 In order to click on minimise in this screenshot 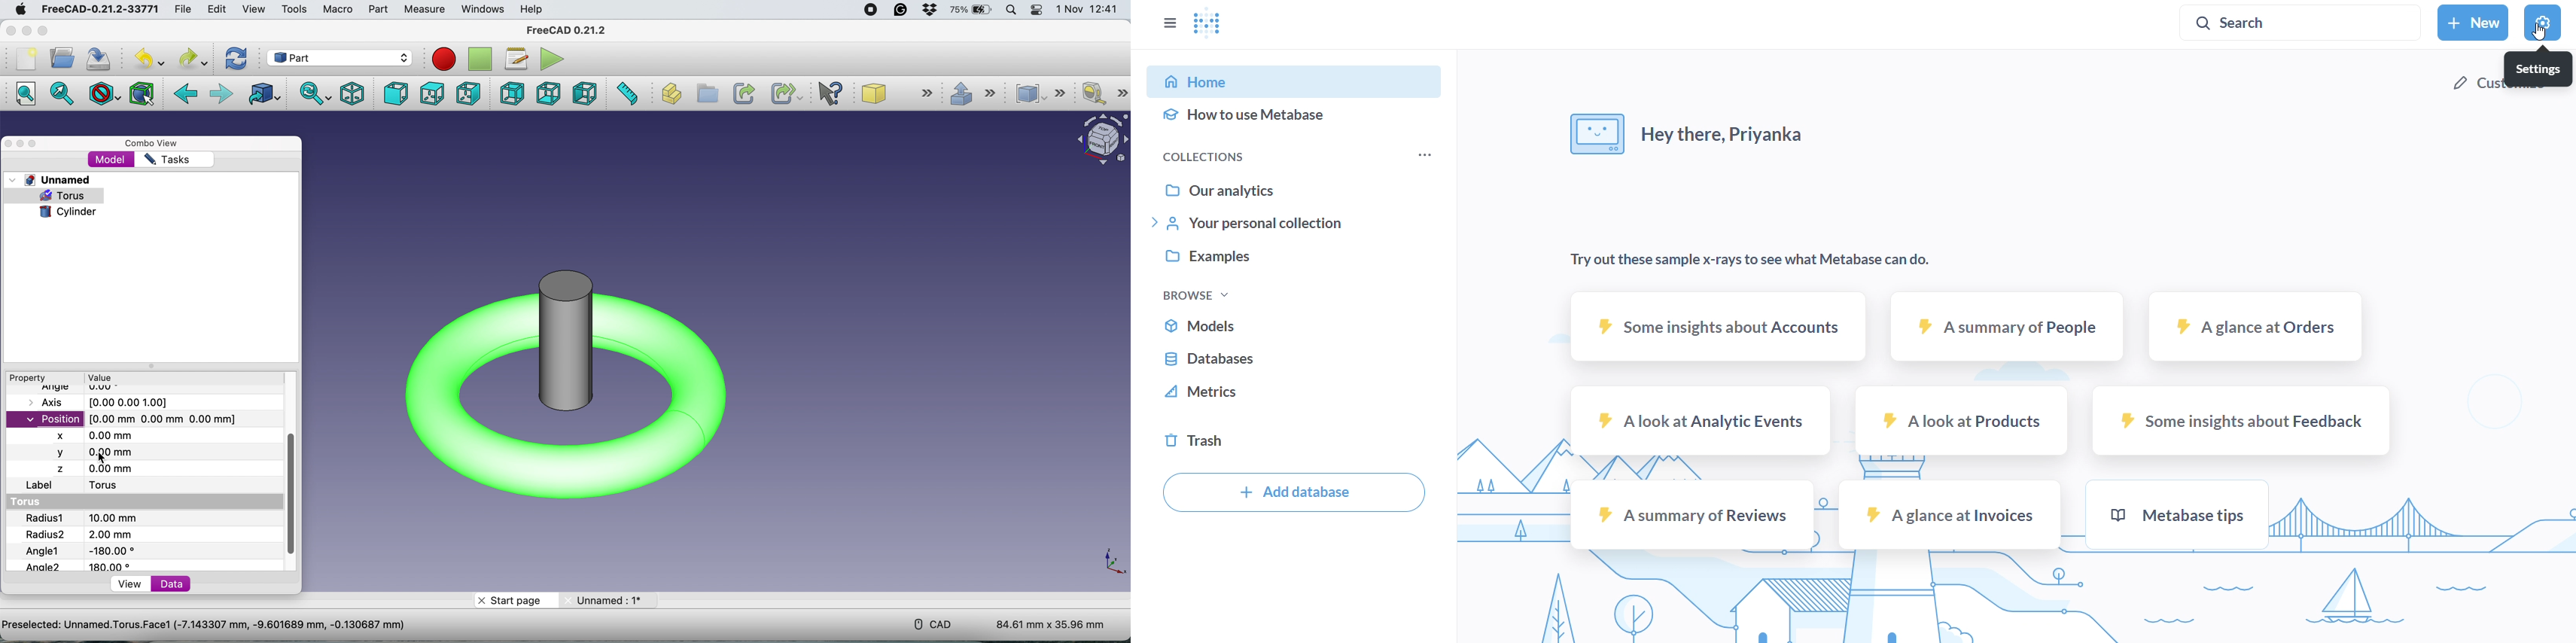, I will do `click(24, 31)`.